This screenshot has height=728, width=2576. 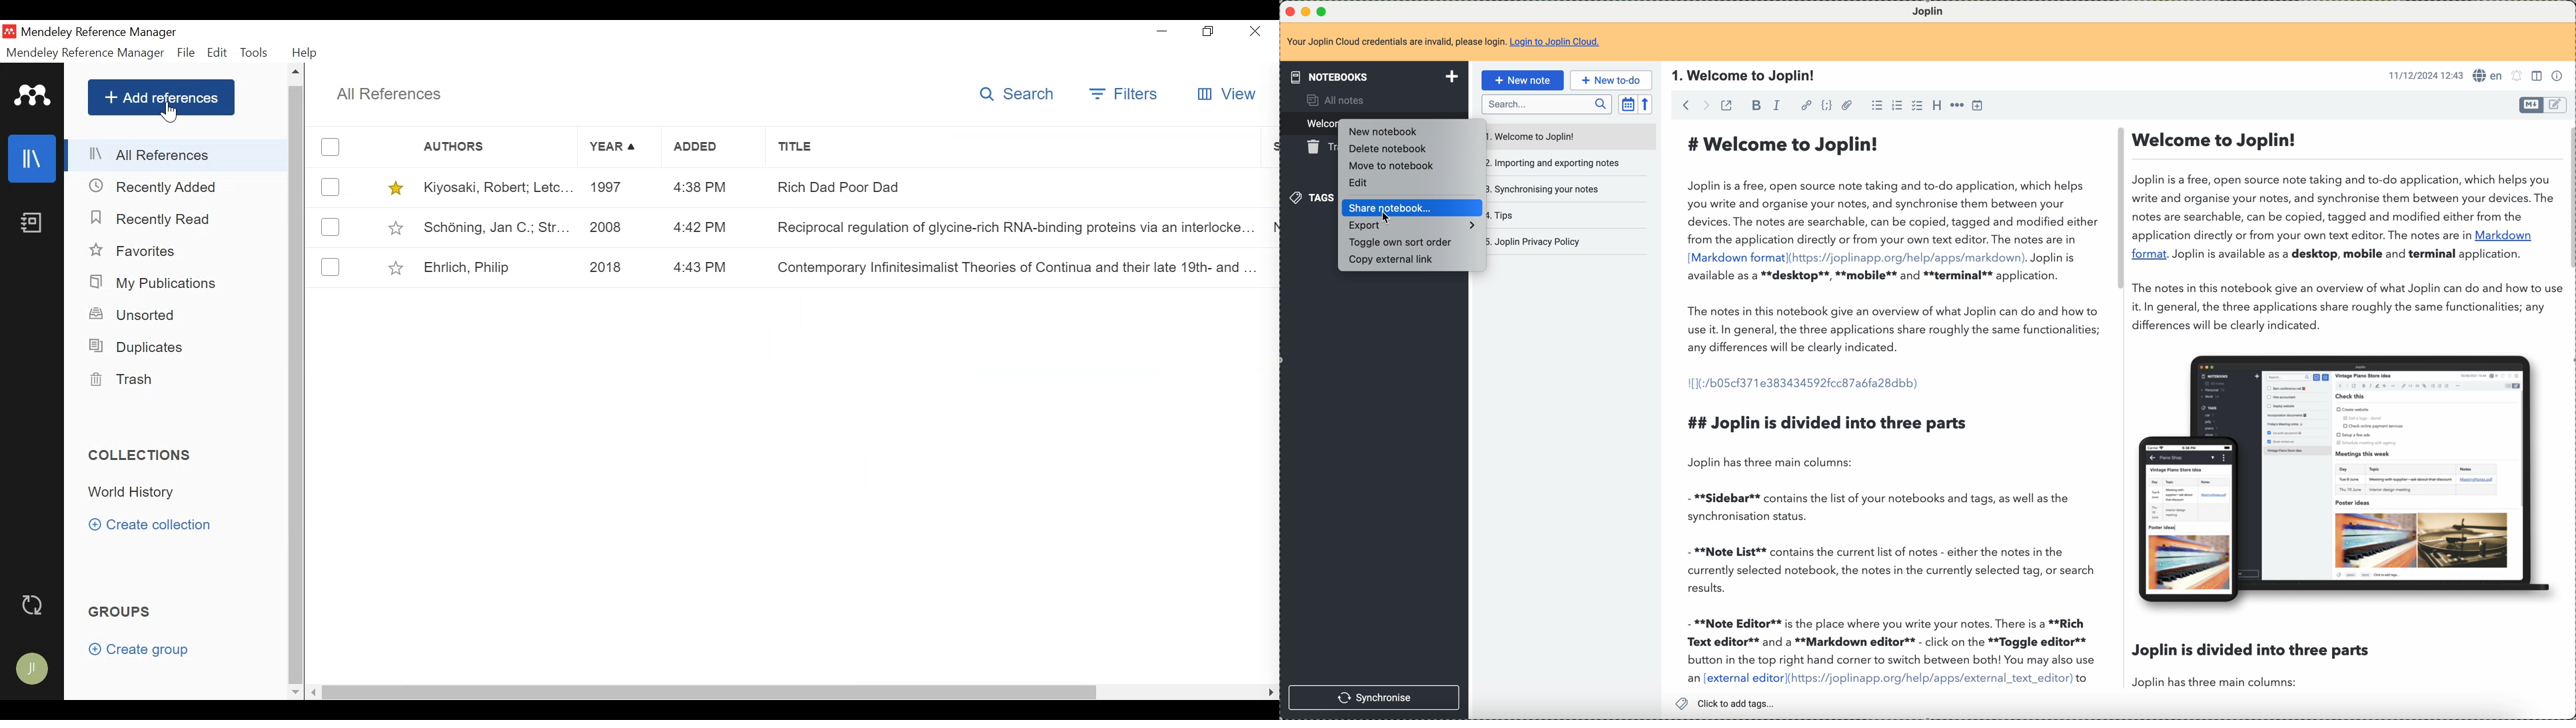 What do you see at coordinates (1897, 106) in the screenshot?
I see `numbered list` at bounding box center [1897, 106].